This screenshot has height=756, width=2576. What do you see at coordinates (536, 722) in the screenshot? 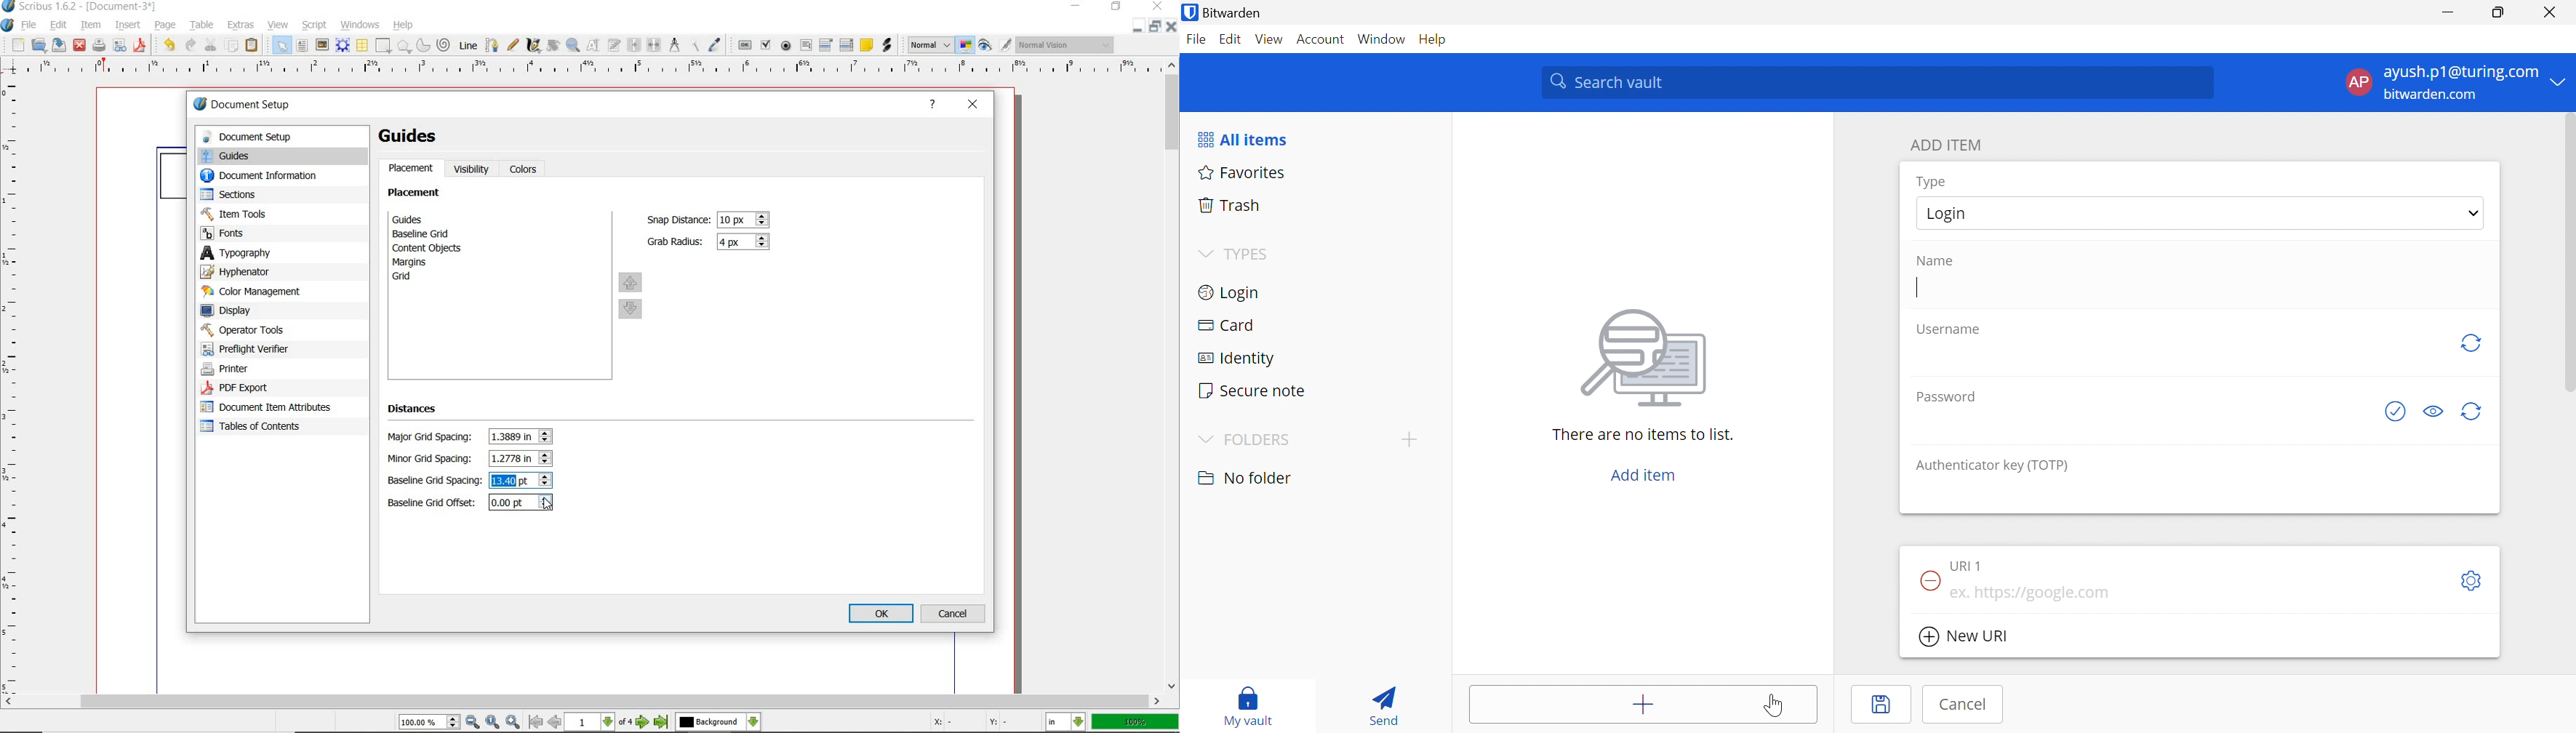
I see `go to first page` at bounding box center [536, 722].